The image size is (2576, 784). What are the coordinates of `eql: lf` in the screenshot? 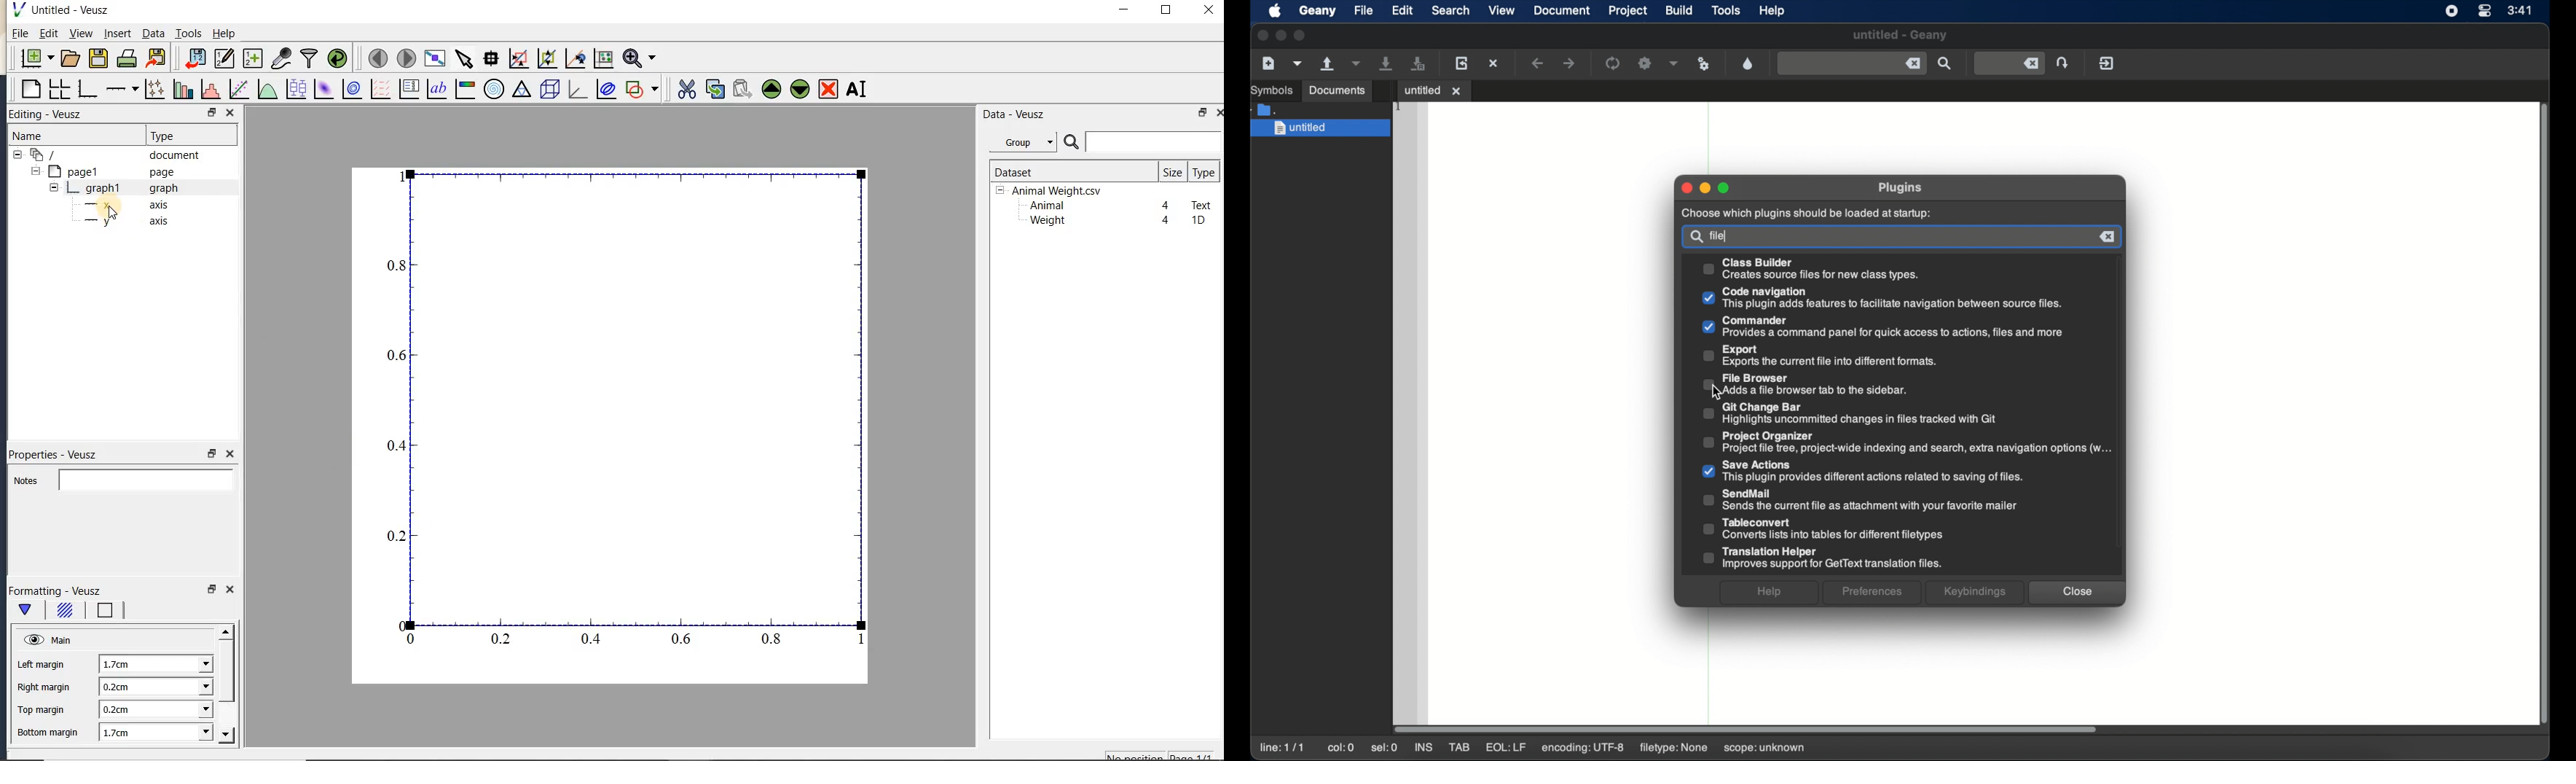 It's located at (1505, 747).